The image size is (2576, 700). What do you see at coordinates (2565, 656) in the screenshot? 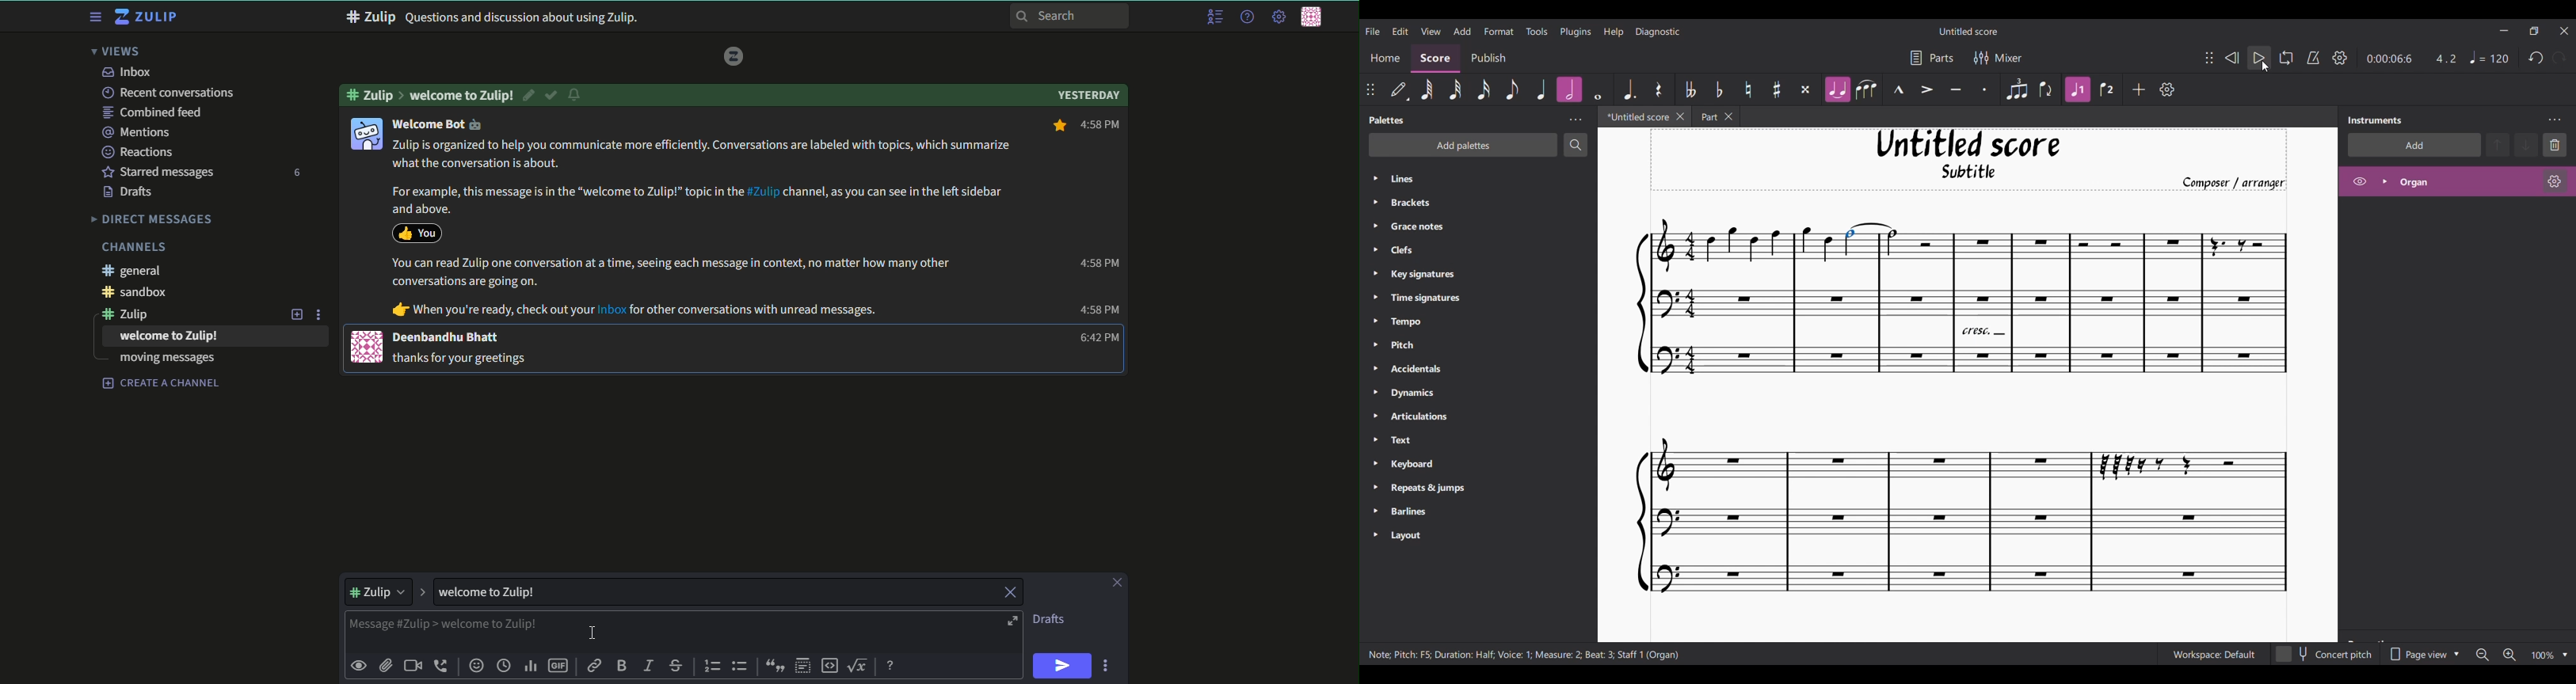
I see `Zoom options` at bounding box center [2565, 656].